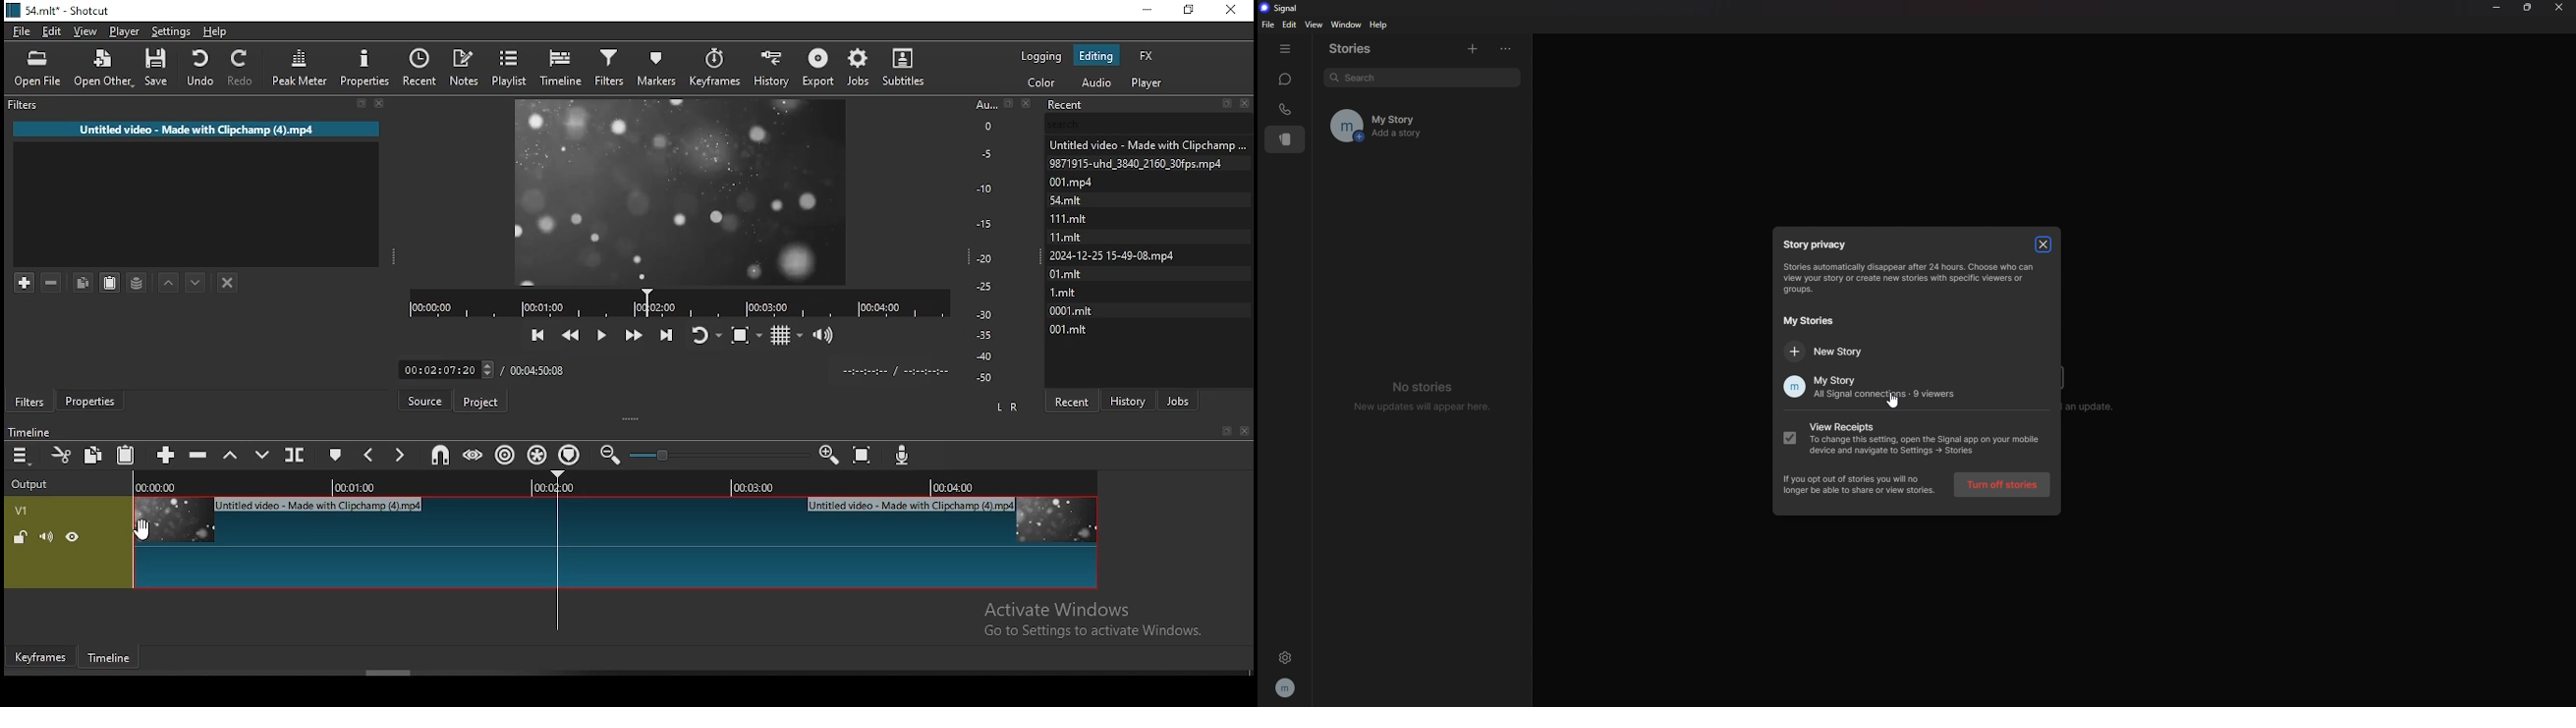 The width and height of the screenshot is (2576, 728). Describe the element at coordinates (863, 458) in the screenshot. I see `zoom timeline to fit` at that location.